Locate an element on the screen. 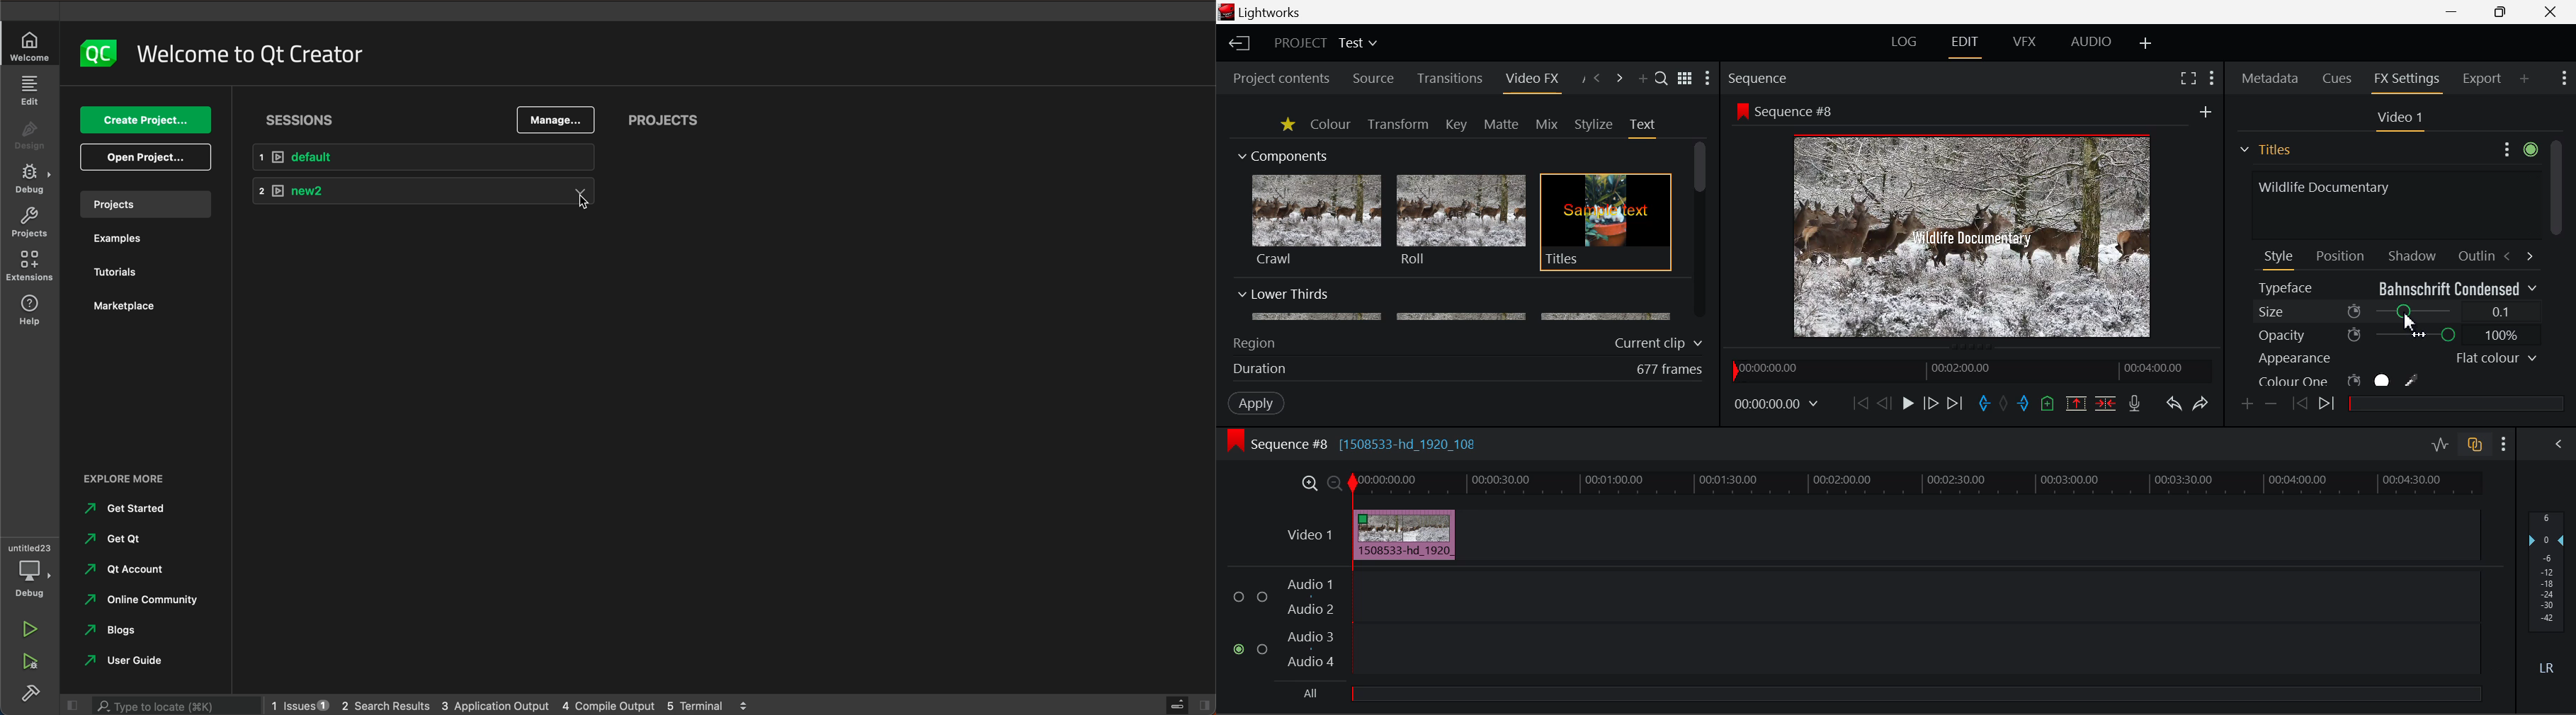  Toggle list and title view is located at coordinates (1686, 79).